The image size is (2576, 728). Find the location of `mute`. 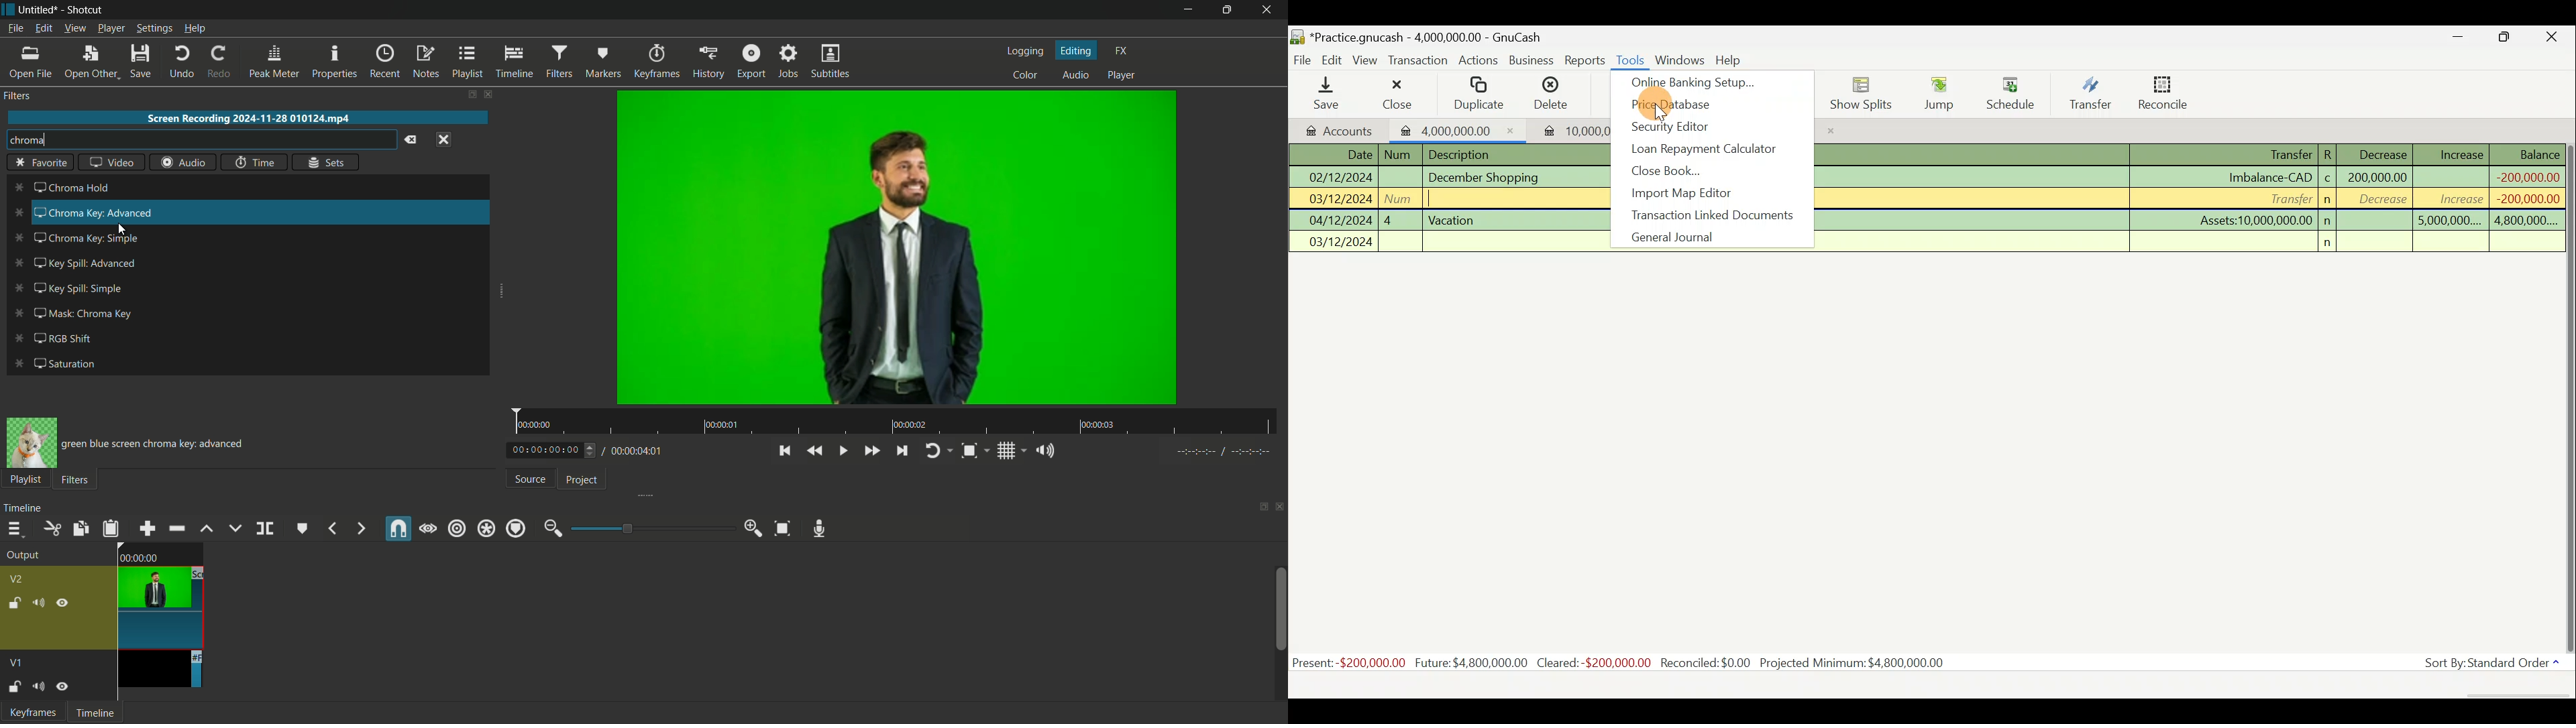

mute is located at coordinates (38, 686).